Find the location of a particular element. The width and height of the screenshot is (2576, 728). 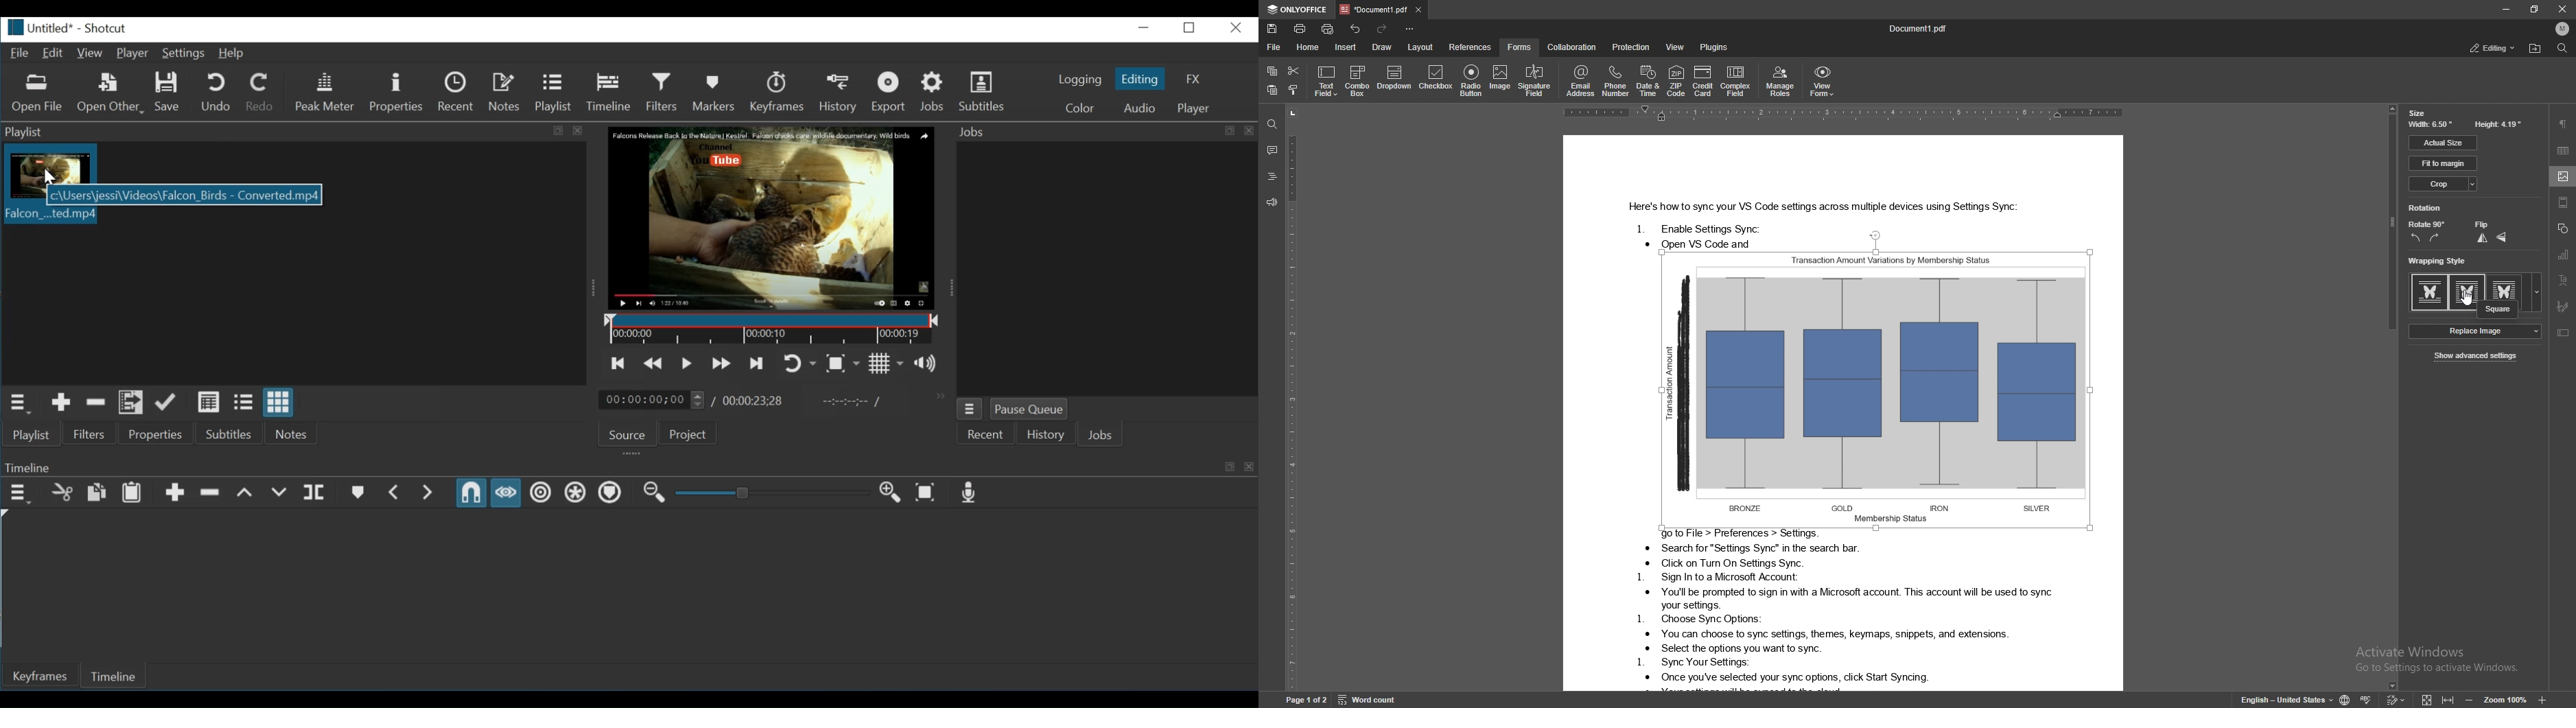

flip  is located at coordinates (2481, 237).